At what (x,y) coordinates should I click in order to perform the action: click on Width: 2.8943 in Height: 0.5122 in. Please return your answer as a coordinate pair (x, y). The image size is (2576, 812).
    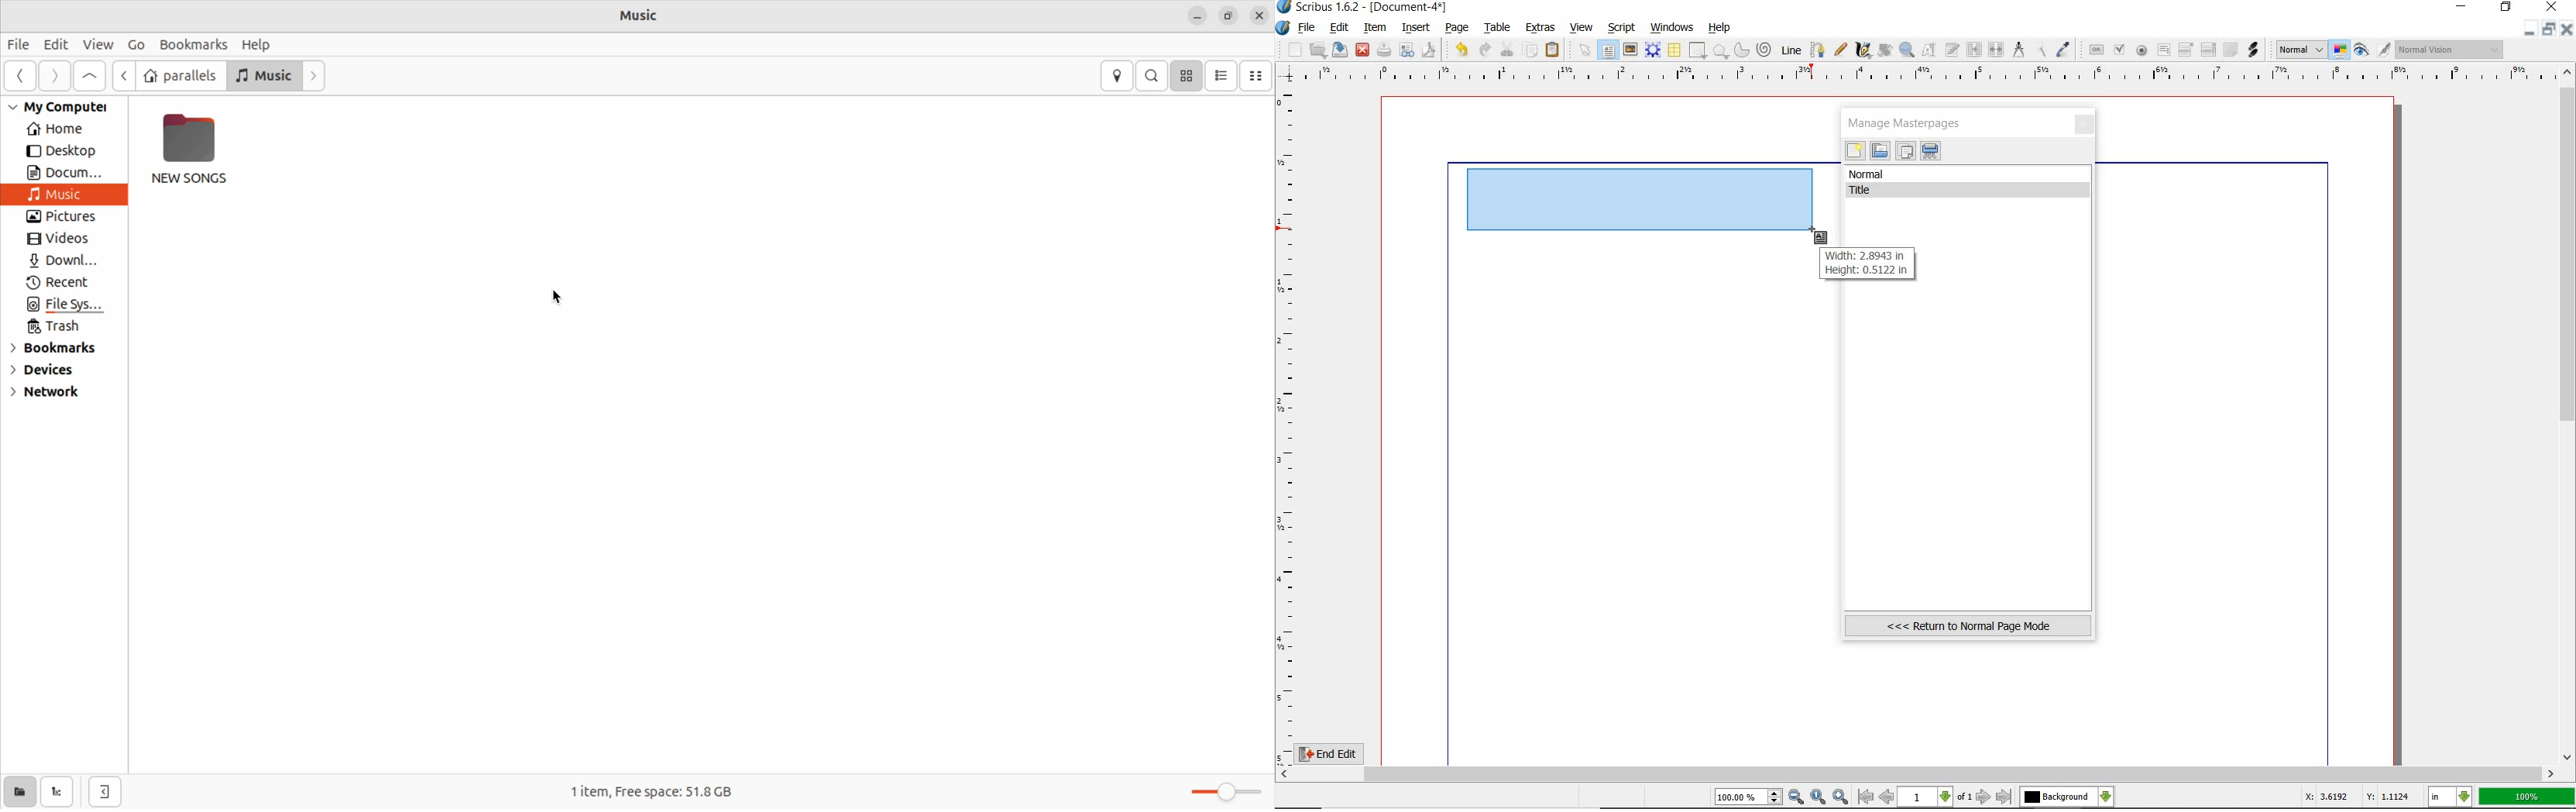
    Looking at the image, I should click on (1865, 264).